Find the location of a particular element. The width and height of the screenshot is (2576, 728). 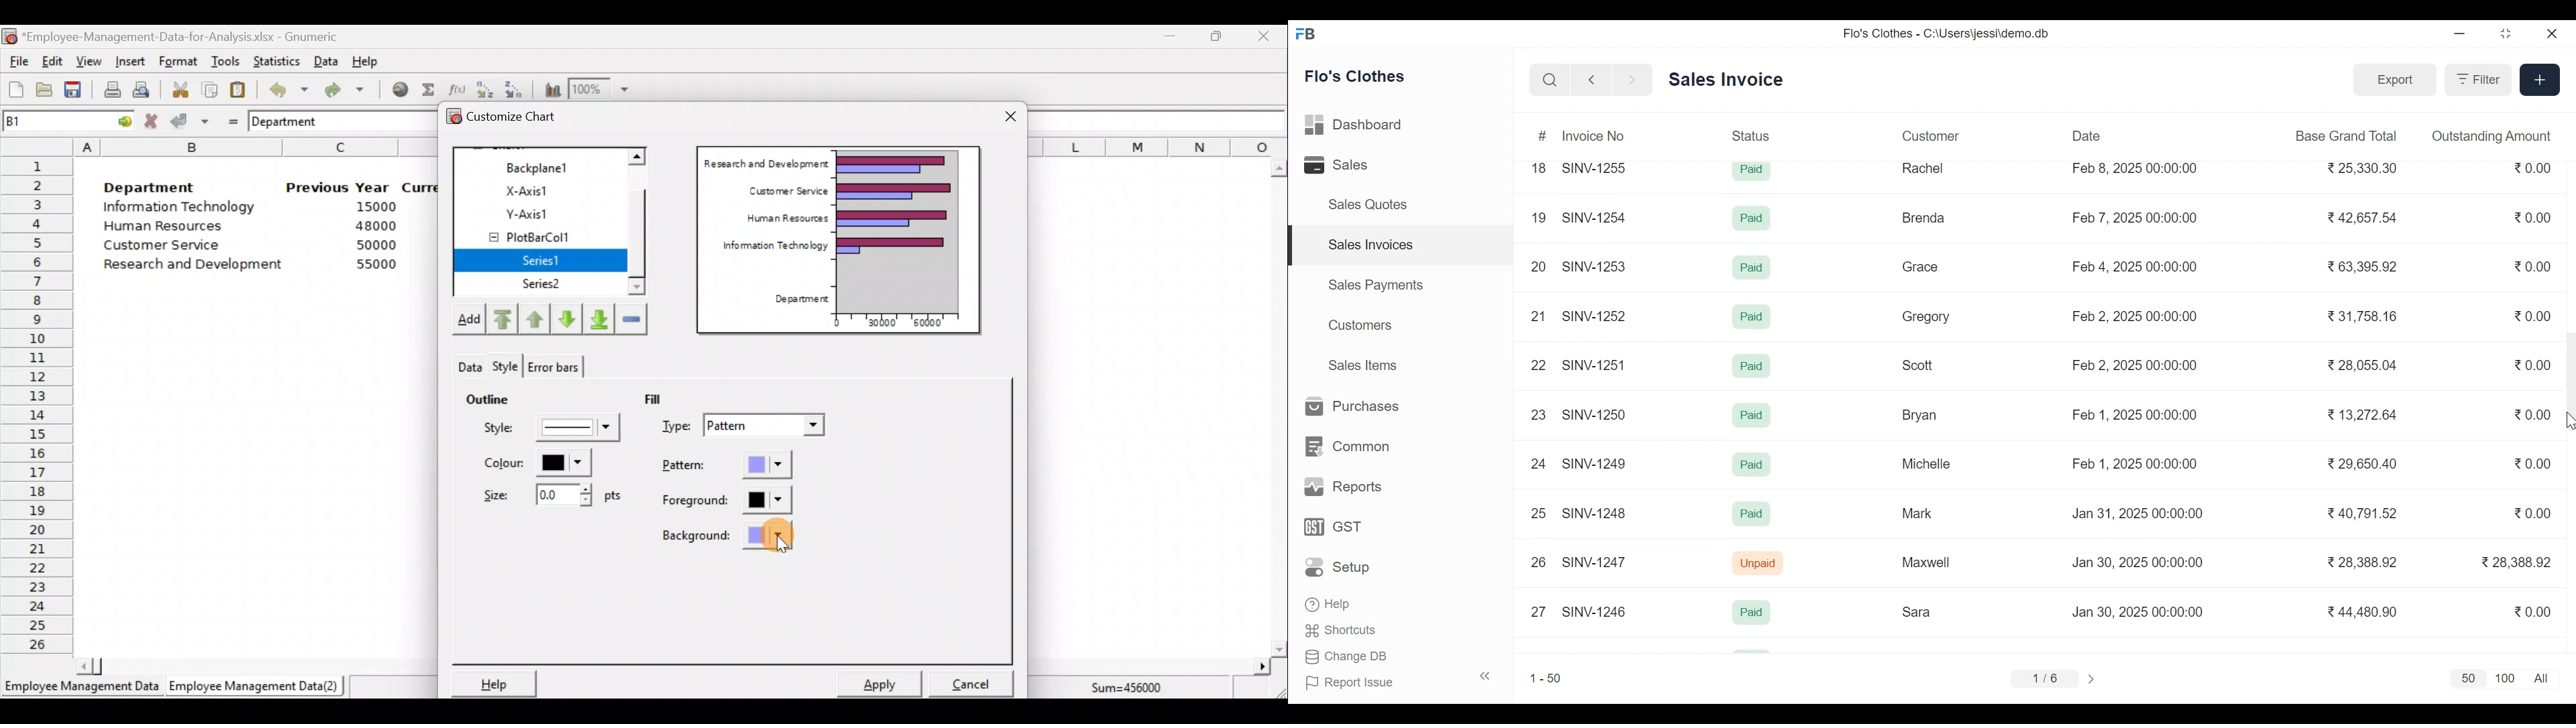

Copy the selection is located at coordinates (209, 87).